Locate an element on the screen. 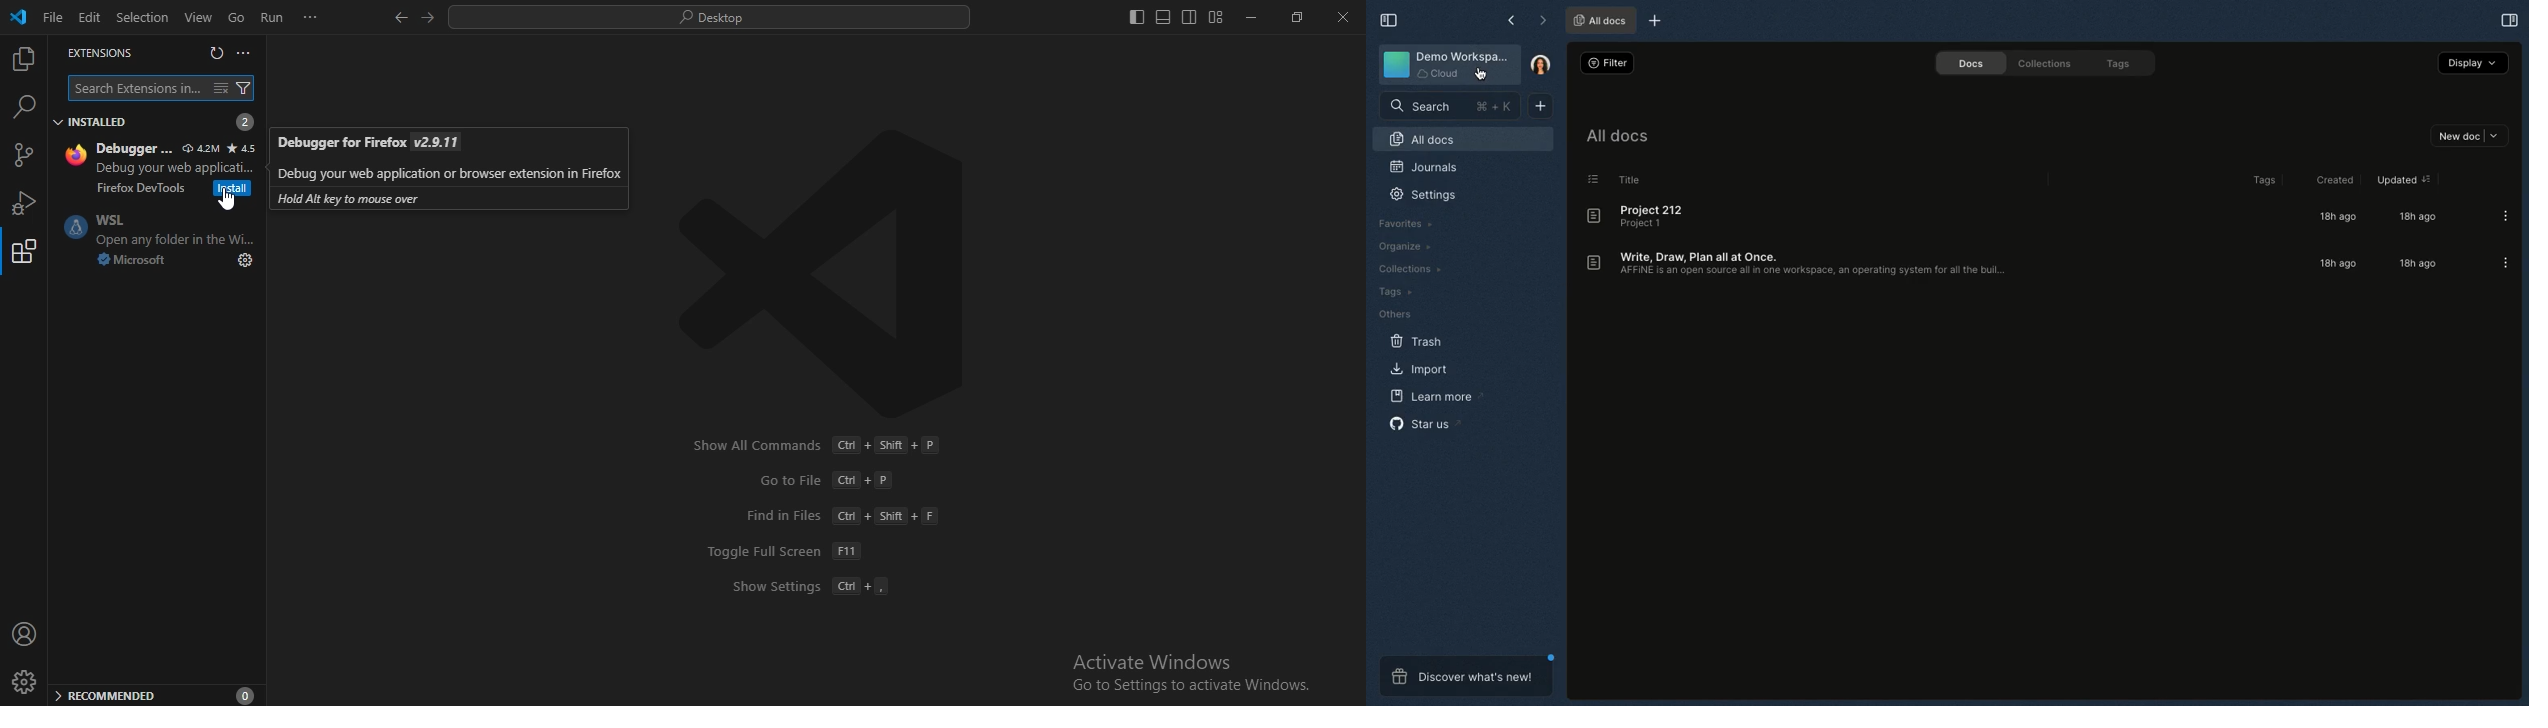 This screenshot has width=2548, height=728. Docs is located at coordinates (1967, 64).